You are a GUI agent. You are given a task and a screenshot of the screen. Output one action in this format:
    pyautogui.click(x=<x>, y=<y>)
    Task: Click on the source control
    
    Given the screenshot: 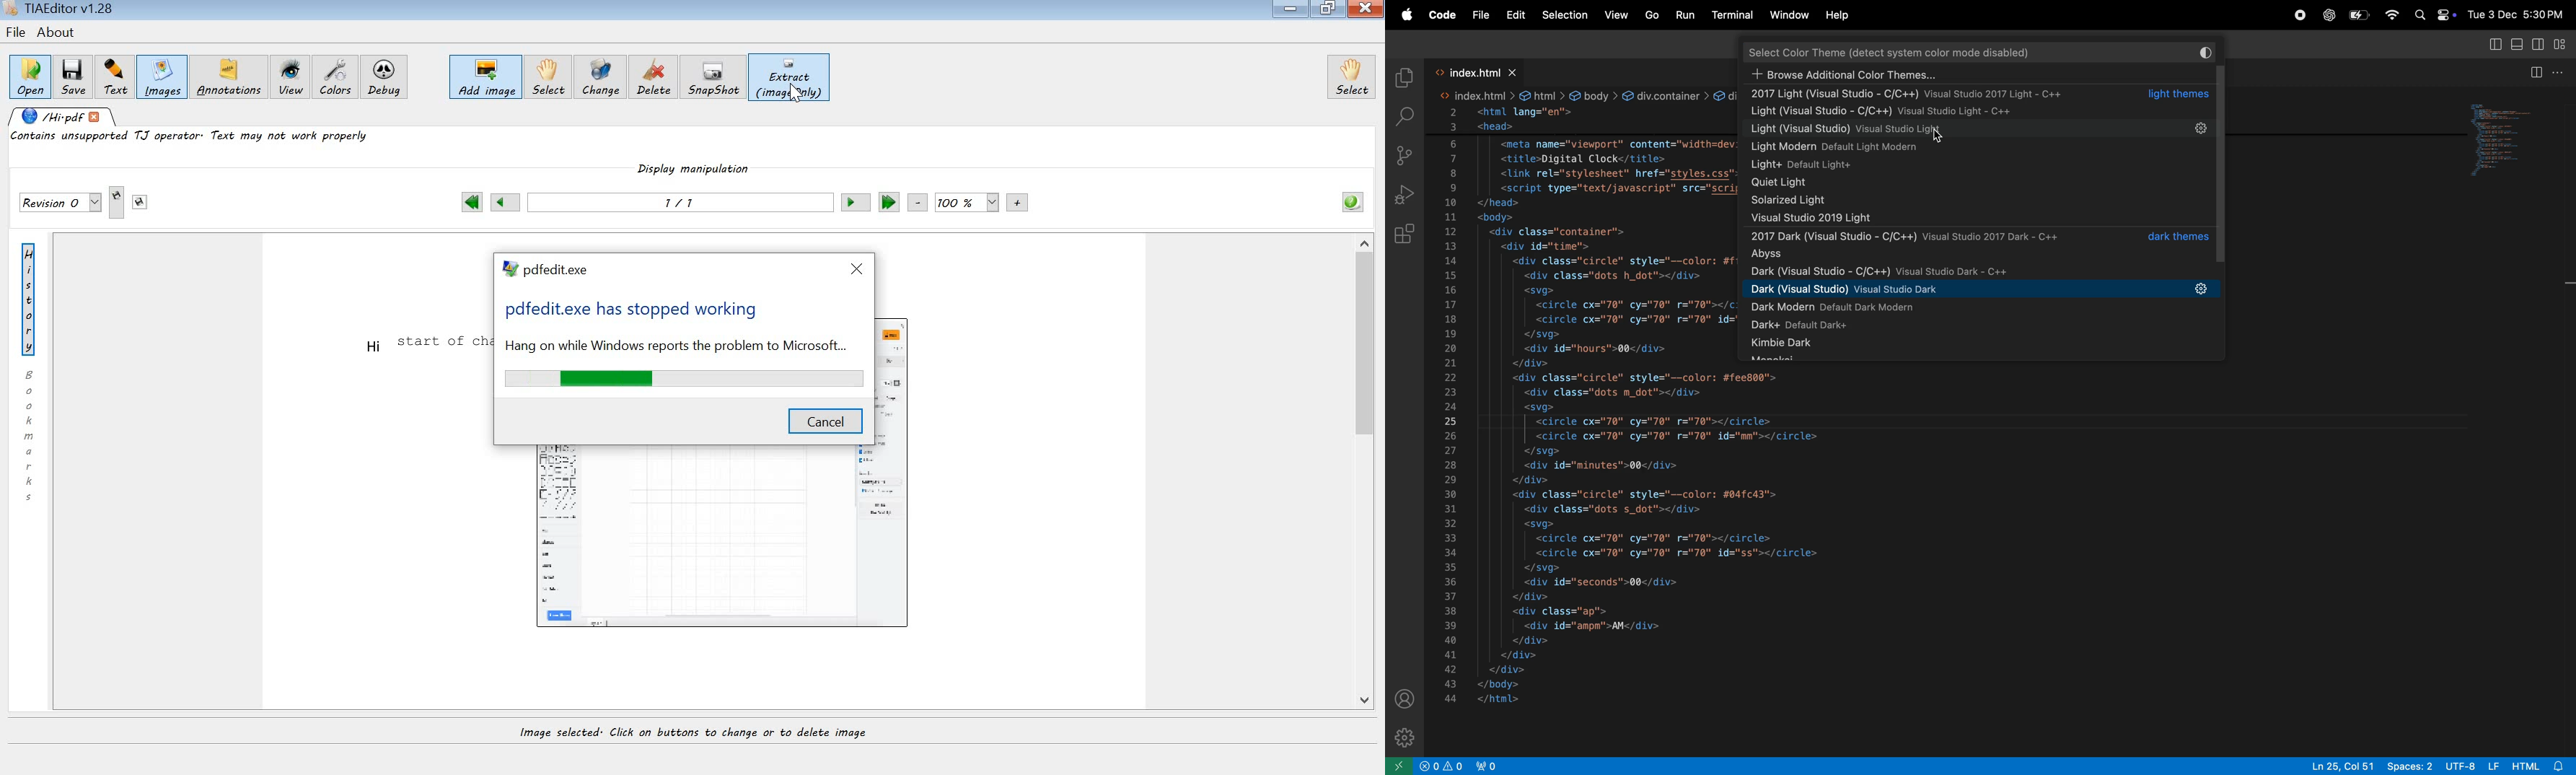 What is the action you would take?
    pyautogui.click(x=1404, y=154)
    